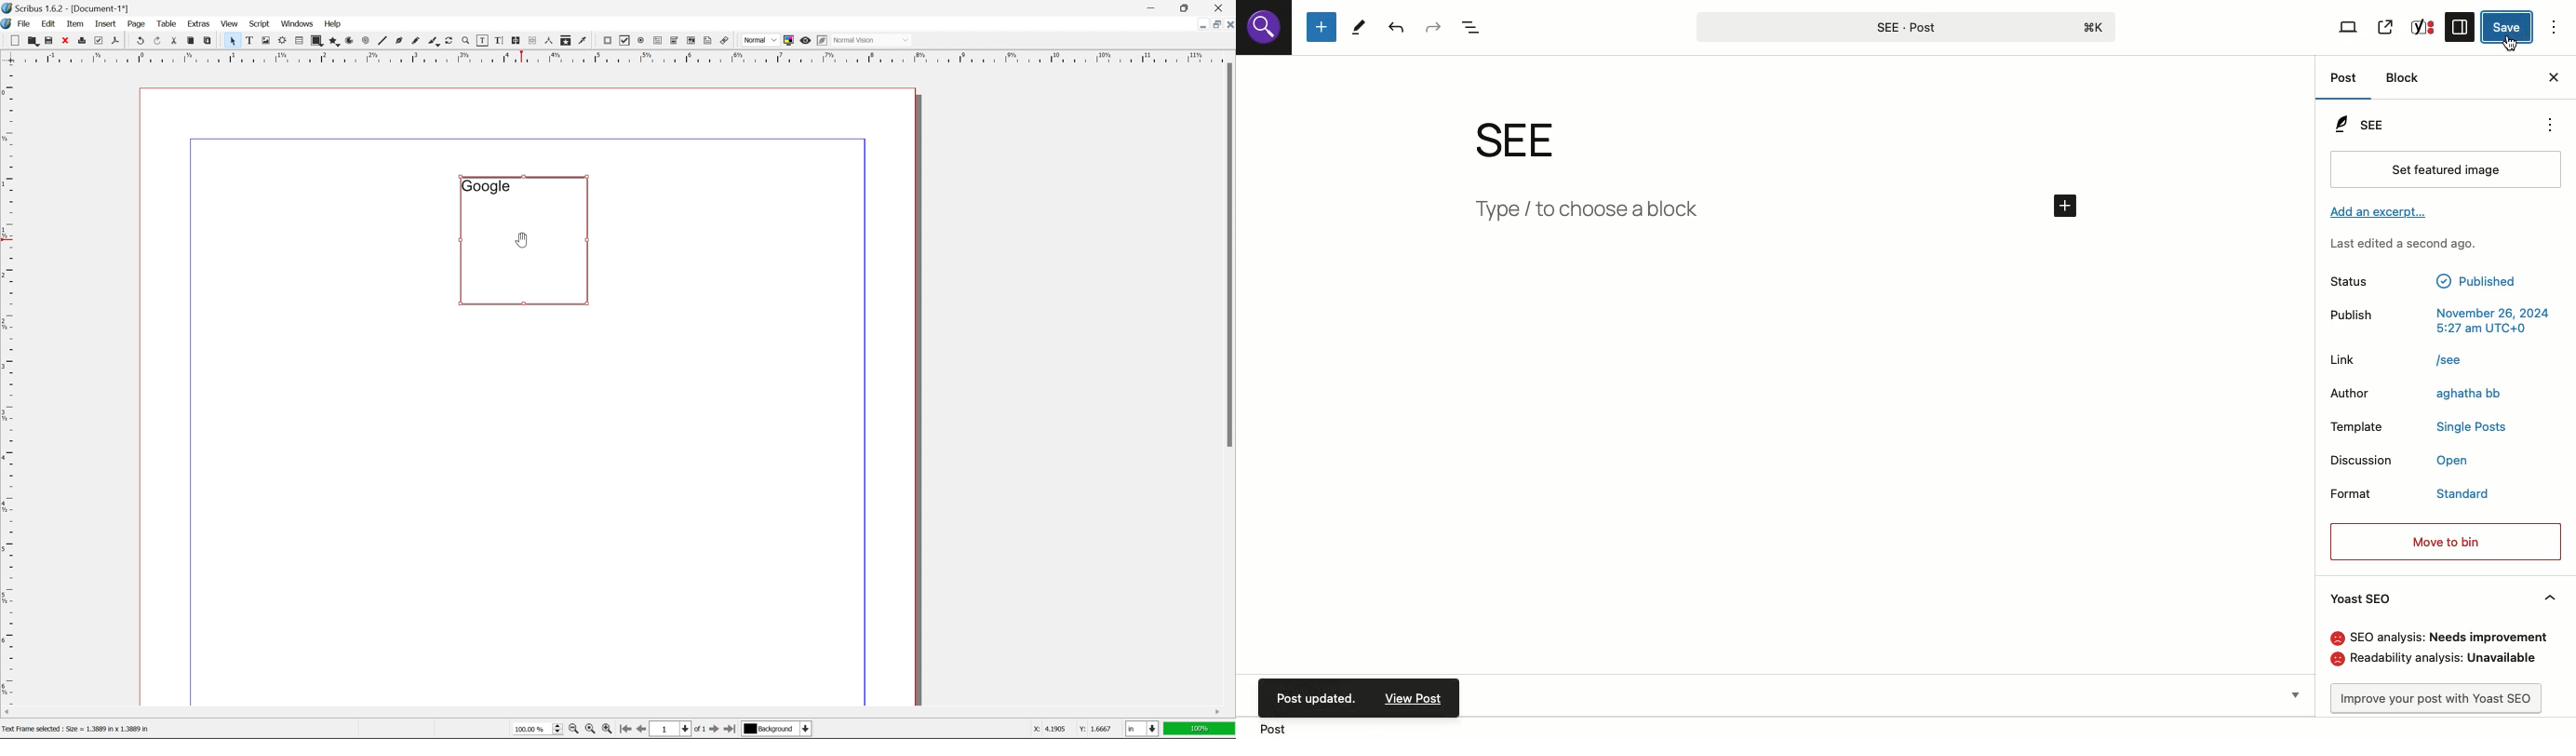 Image resolution: width=2576 pixels, height=756 pixels. I want to click on spiral, so click(366, 40).